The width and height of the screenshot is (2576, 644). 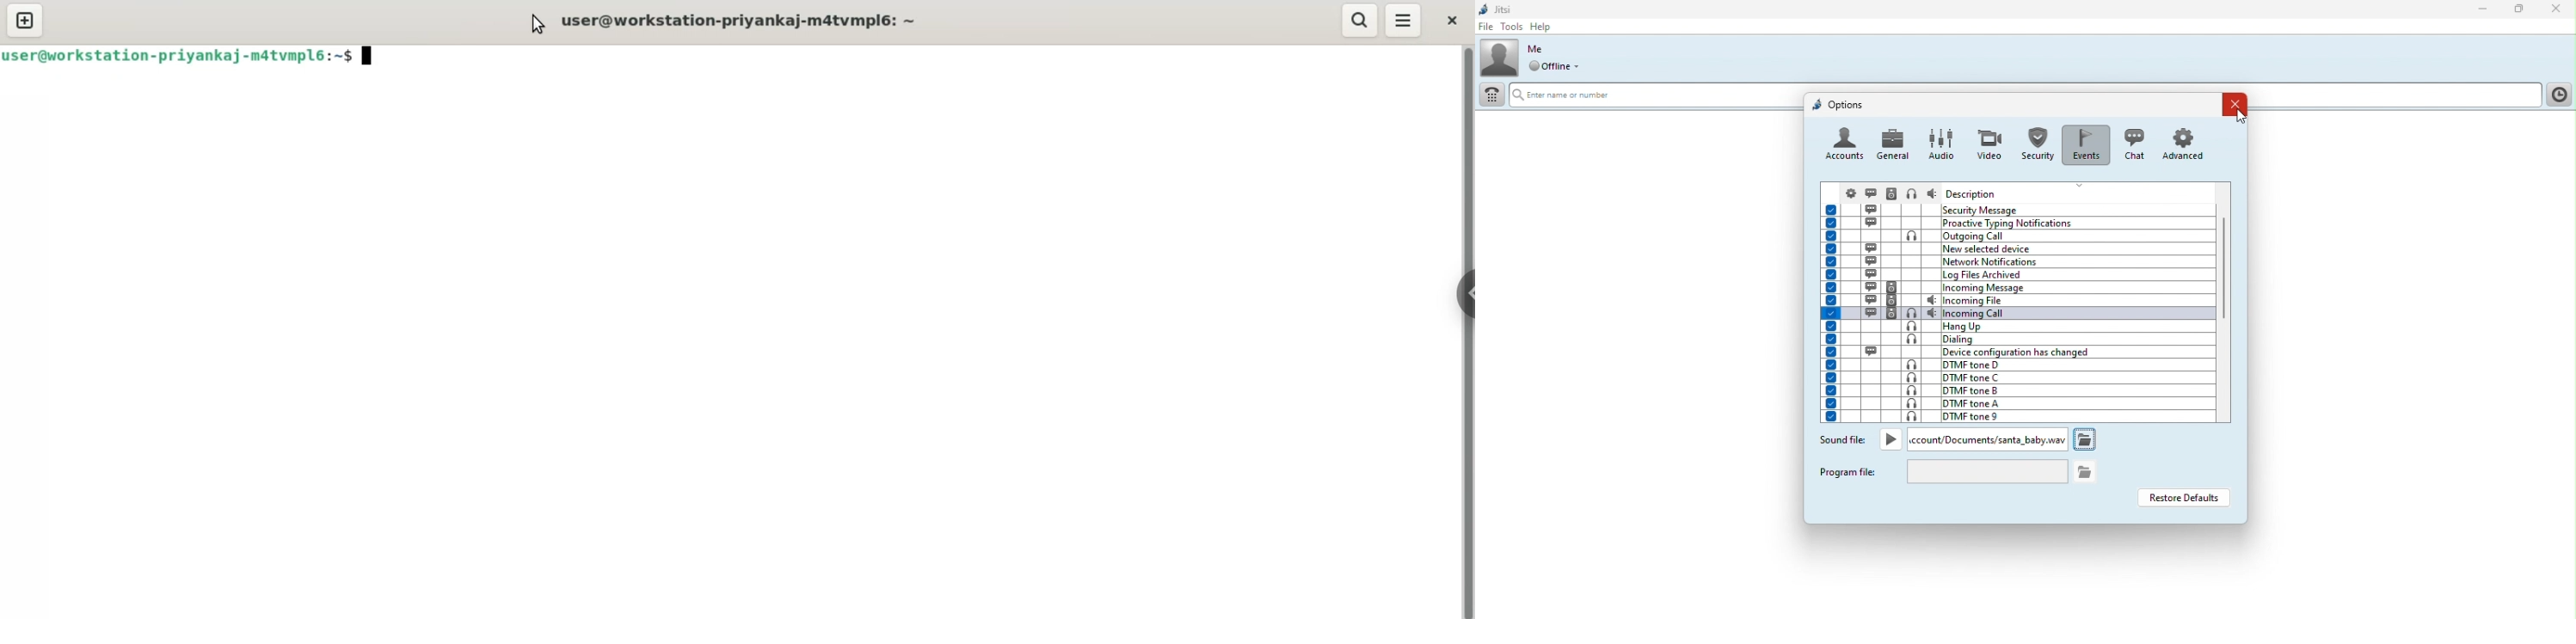 What do you see at coordinates (2017, 248) in the screenshot?
I see `new selected device ` at bounding box center [2017, 248].